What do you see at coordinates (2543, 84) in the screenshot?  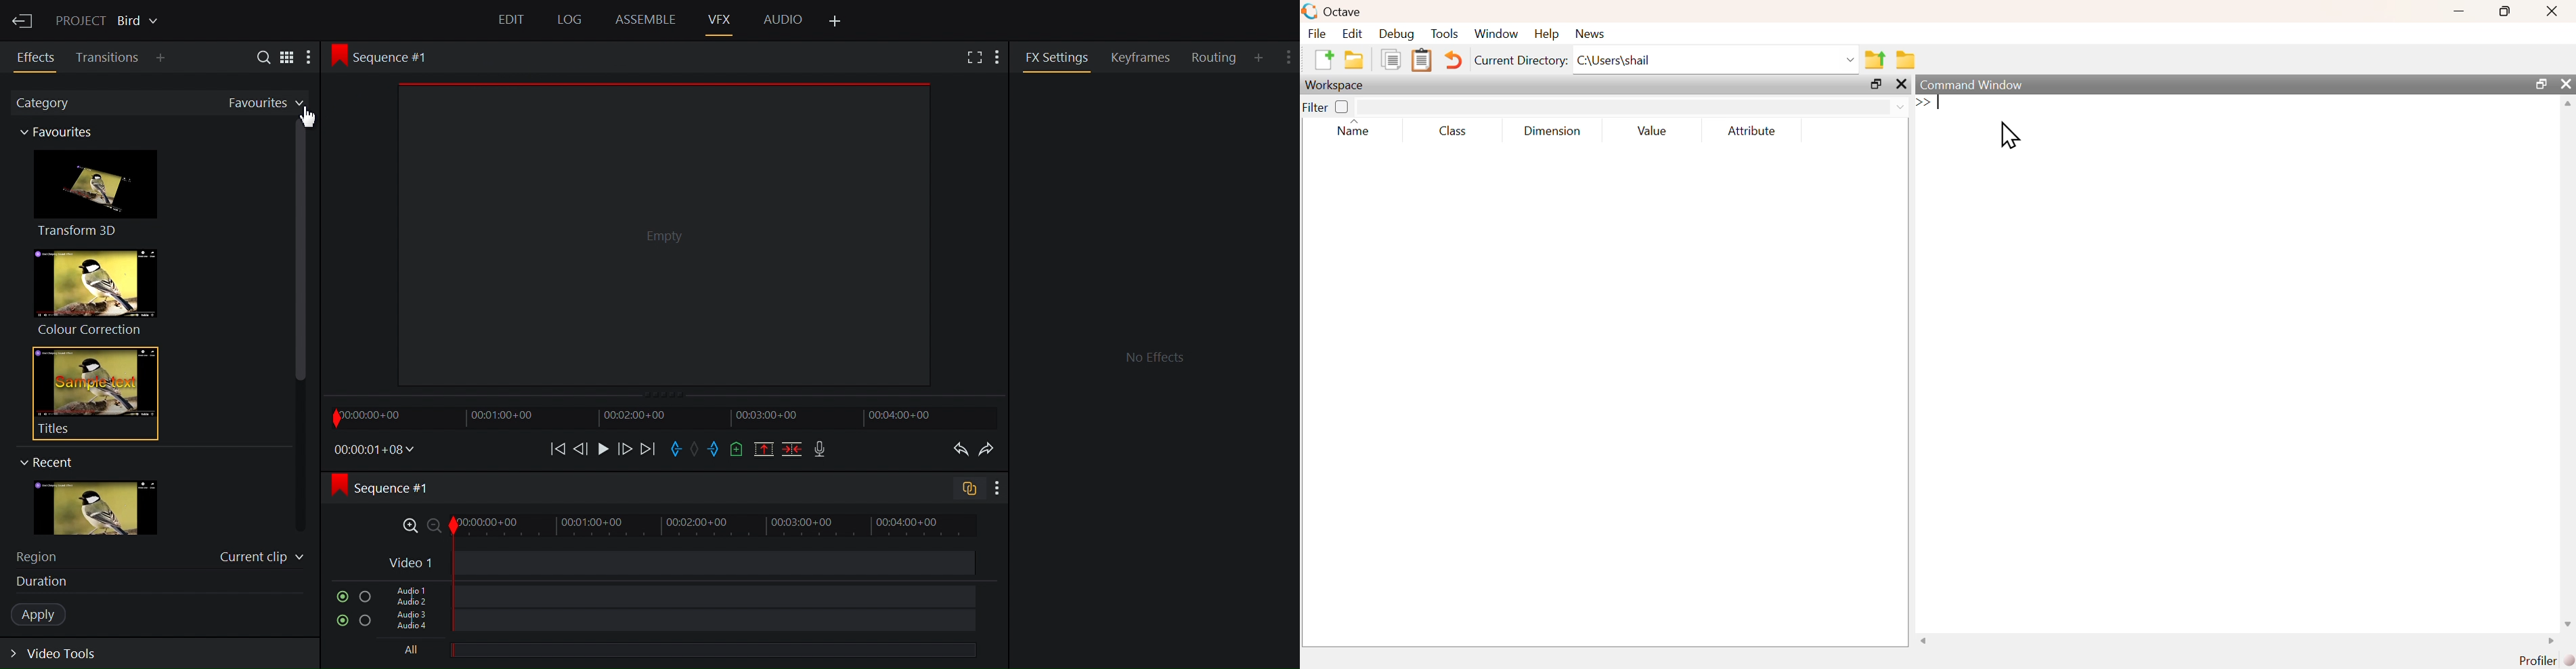 I see `Maximize` at bounding box center [2543, 84].